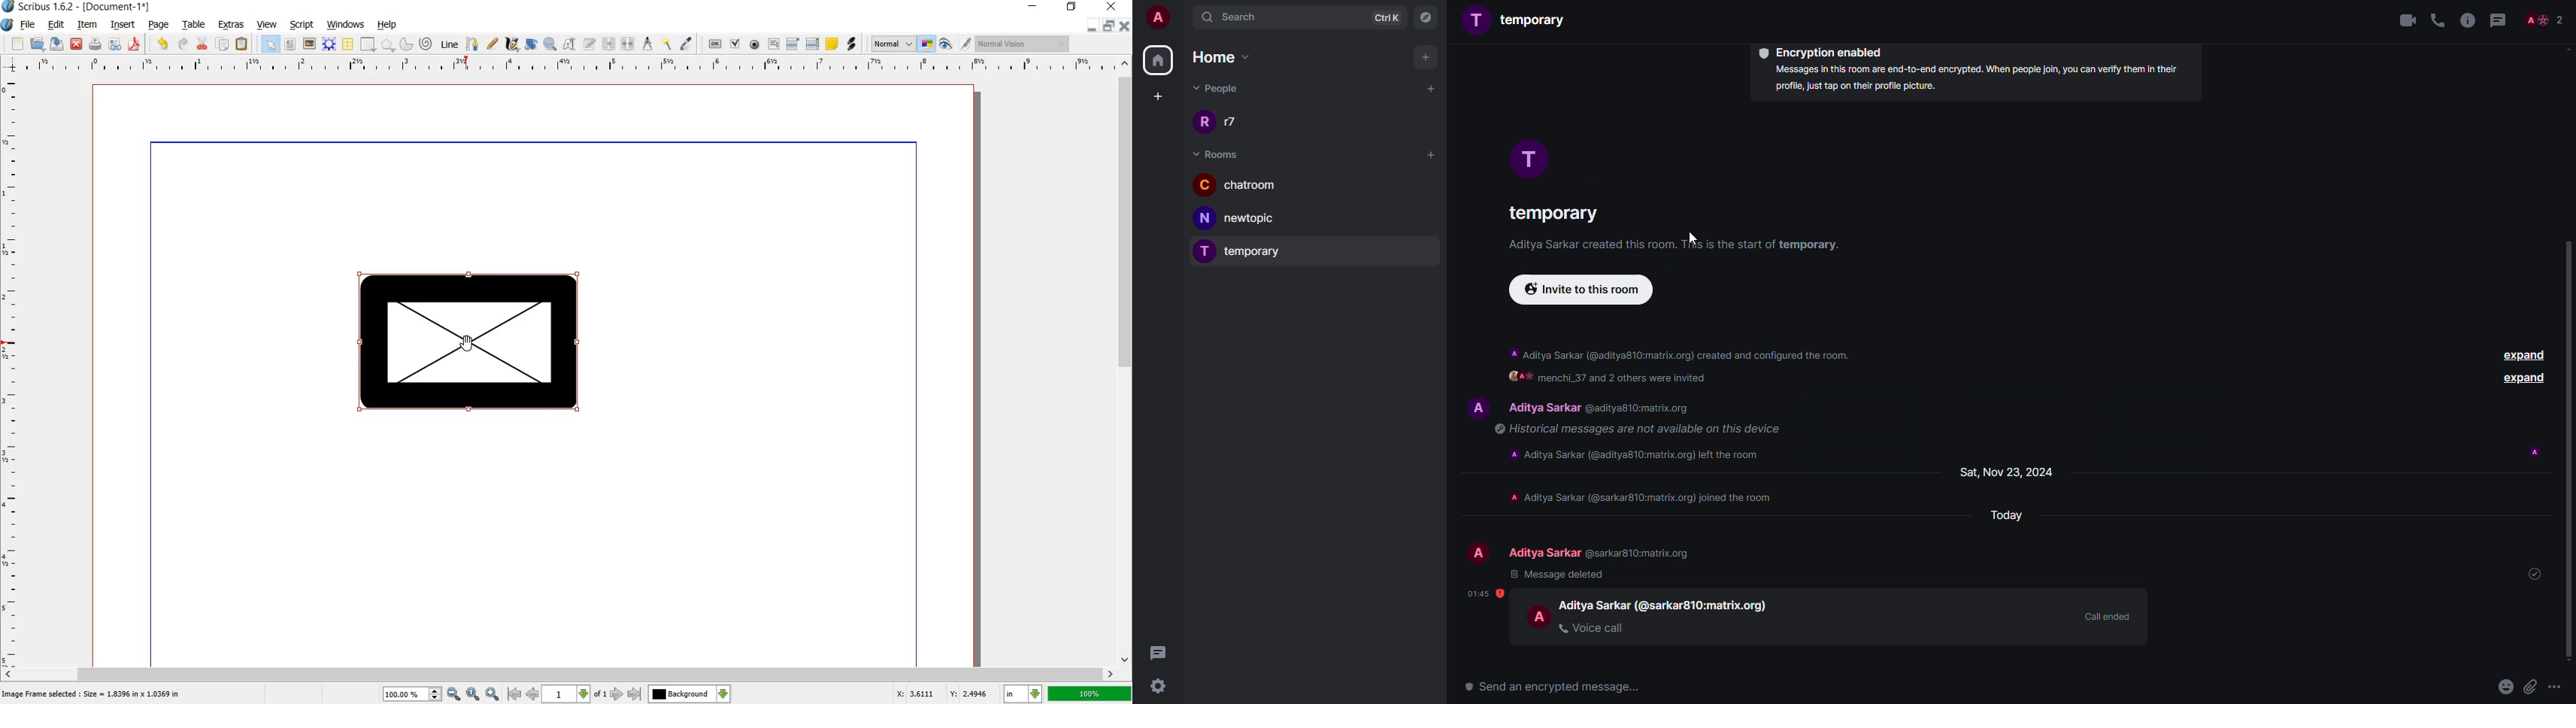 The width and height of the screenshot is (2576, 728). Describe the element at coordinates (1539, 616) in the screenshot. I see `profile` at that location.